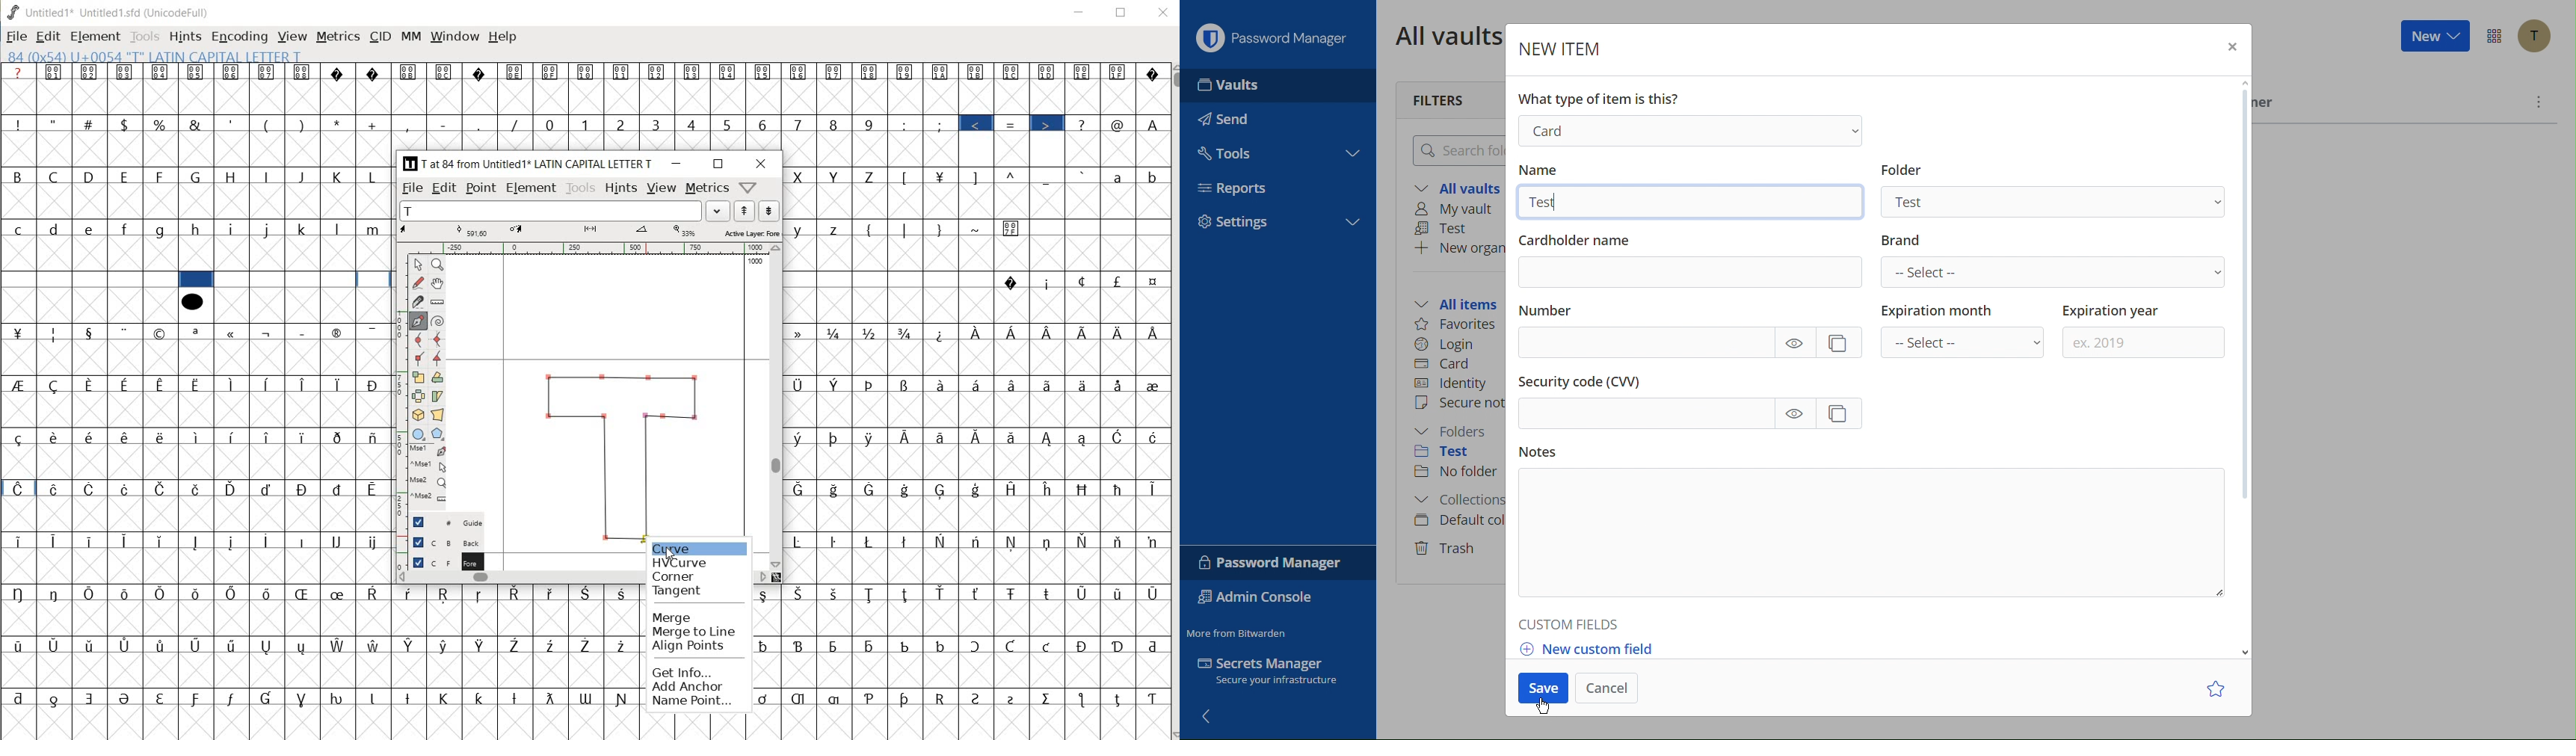 Image resolution: width=2576 pixels, height=756 pixels. I want to click on Symbol, so click(975, 647).